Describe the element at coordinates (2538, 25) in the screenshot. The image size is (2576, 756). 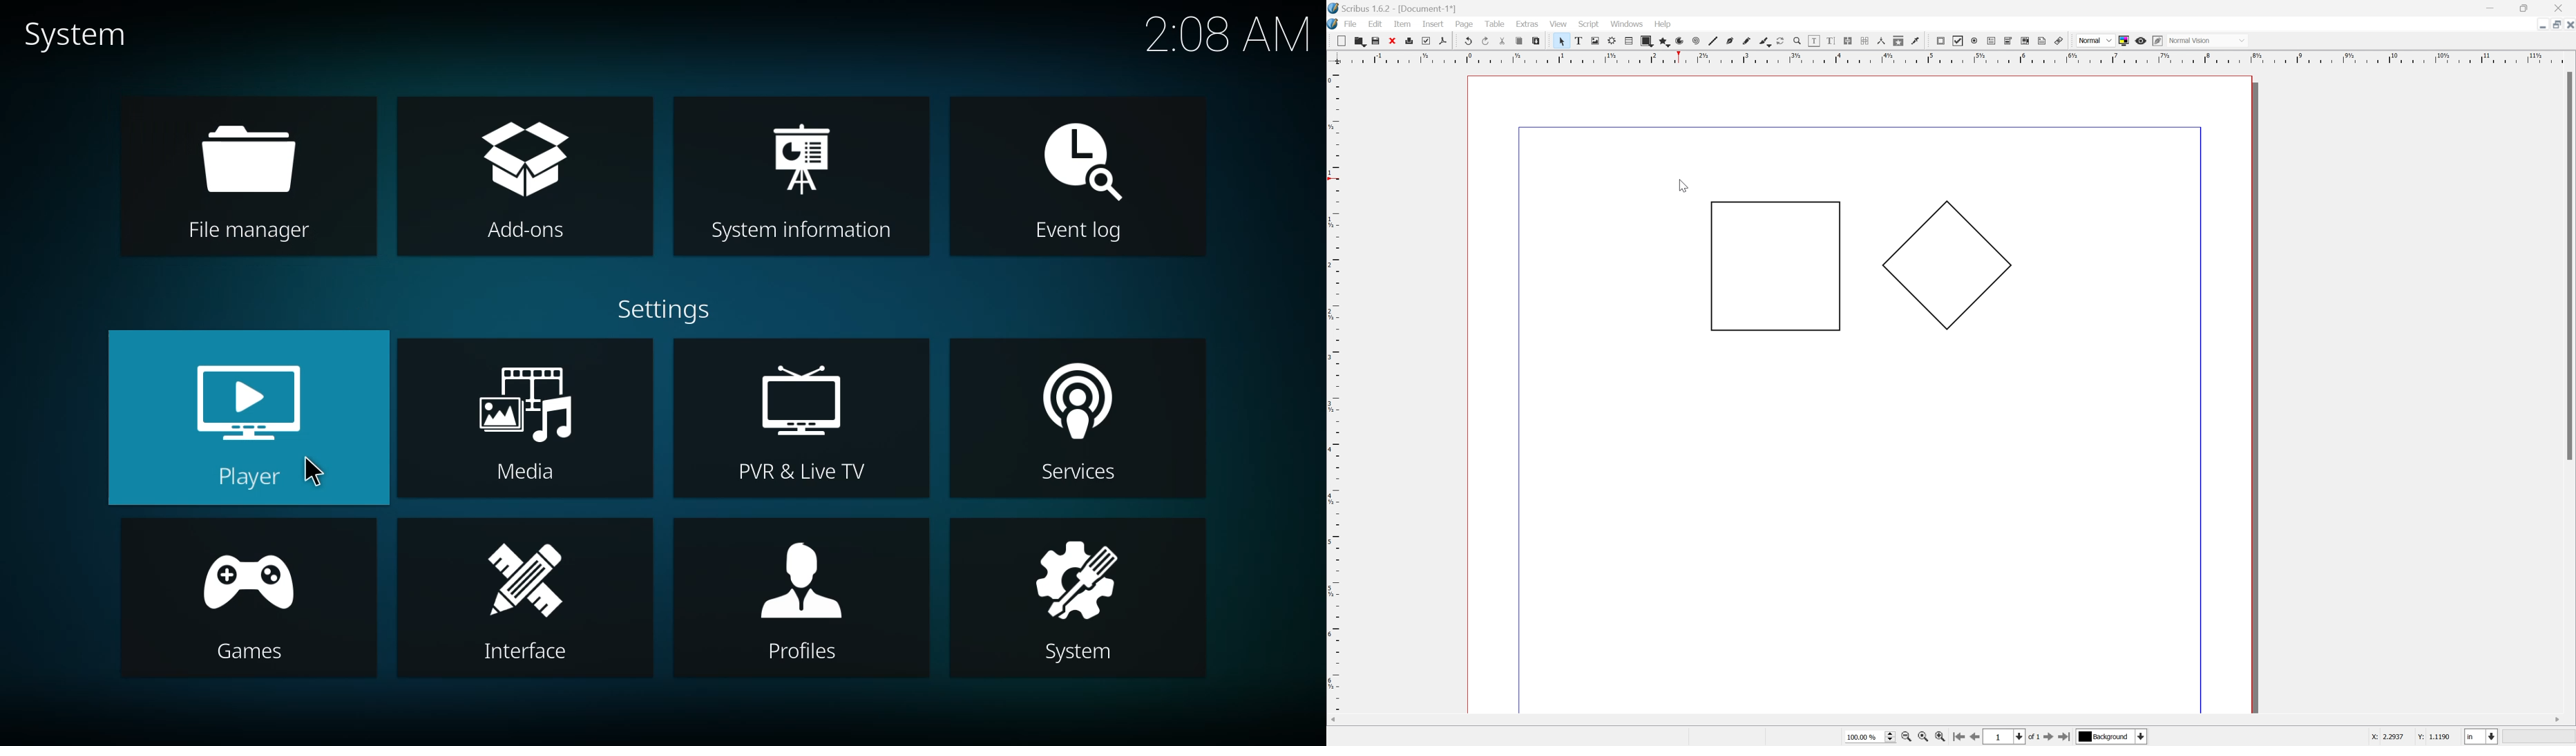
I see `Minimize` at that location.